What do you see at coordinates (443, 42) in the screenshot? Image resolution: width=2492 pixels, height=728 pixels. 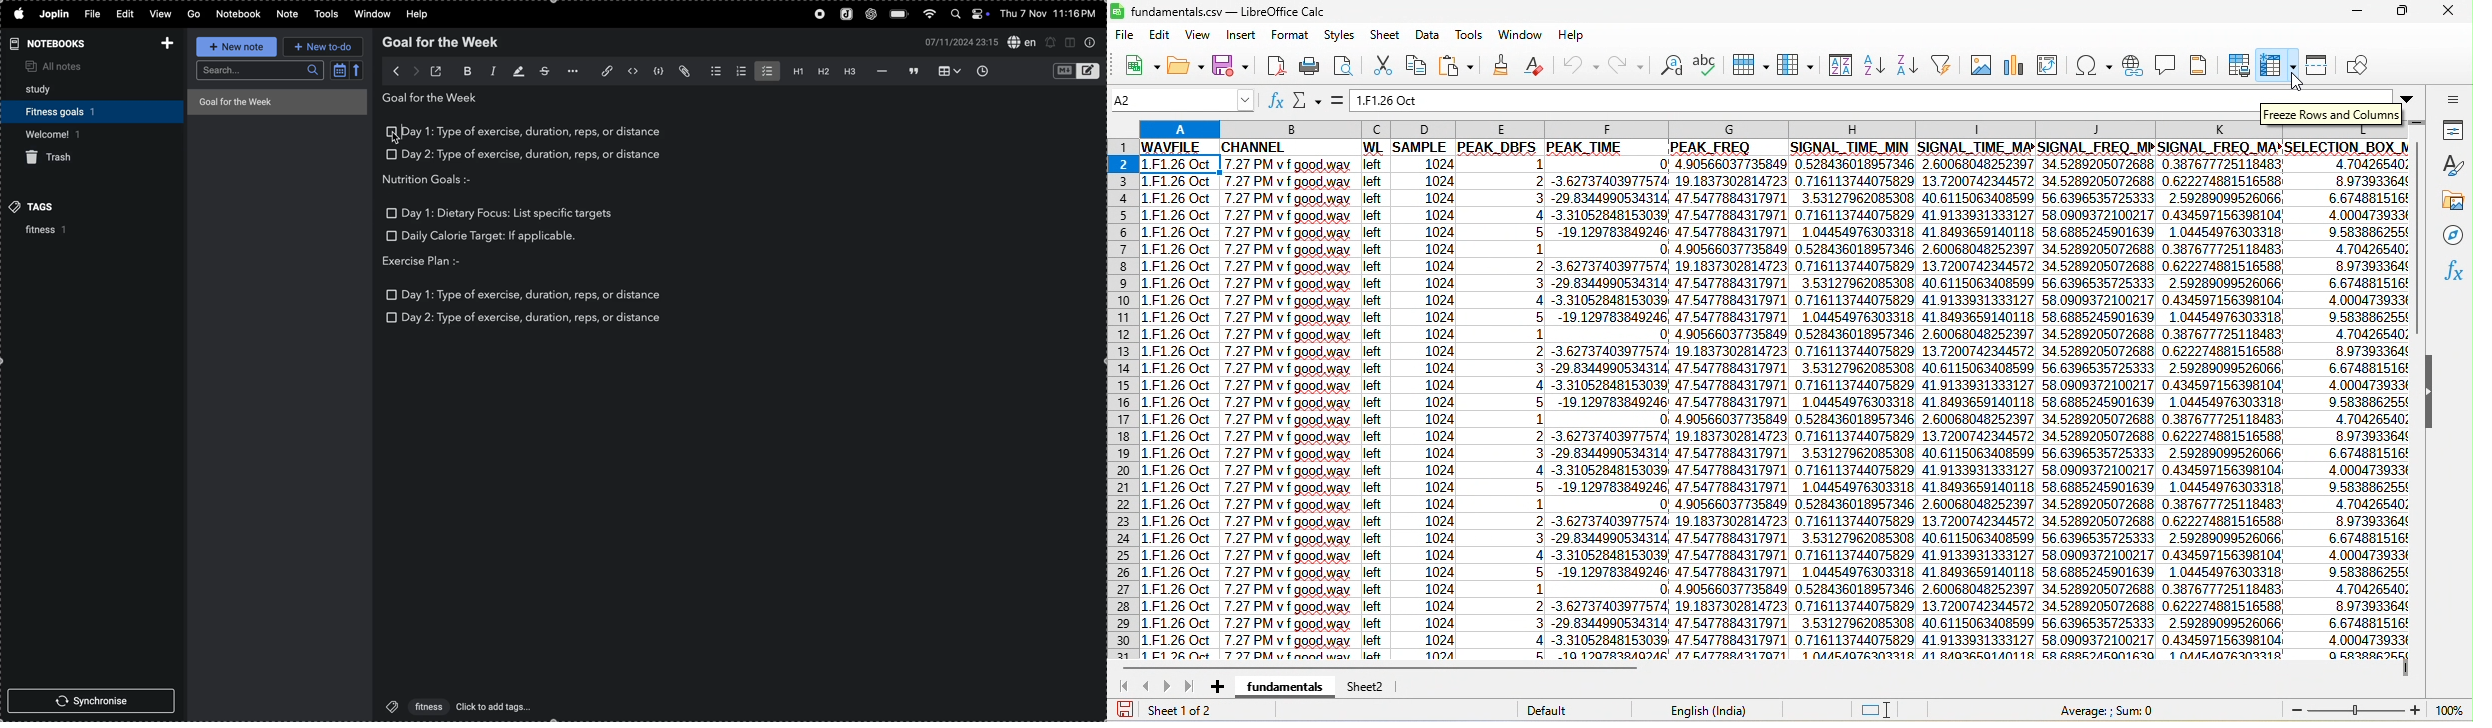 I see `goal for the week` at bounding box center [443, 42].